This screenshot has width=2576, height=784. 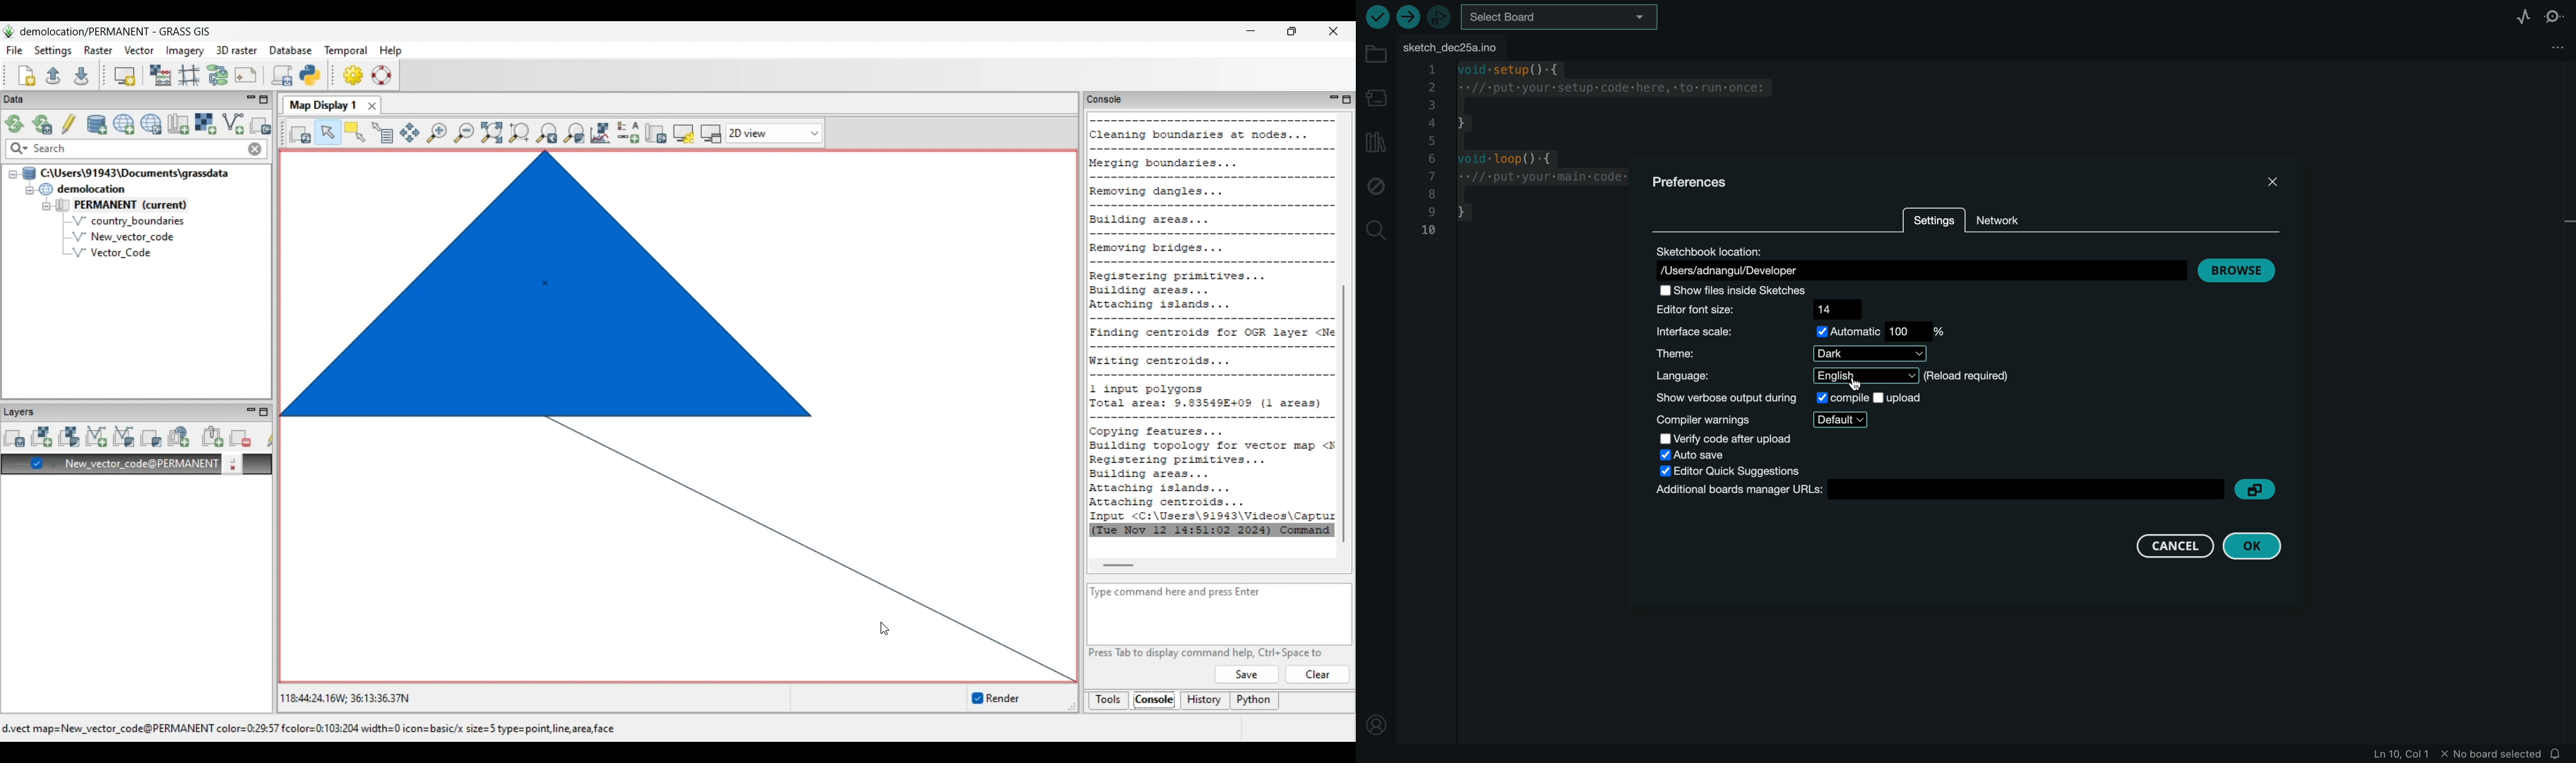 I want to click on file  setting, so click(x=2546, y=46).